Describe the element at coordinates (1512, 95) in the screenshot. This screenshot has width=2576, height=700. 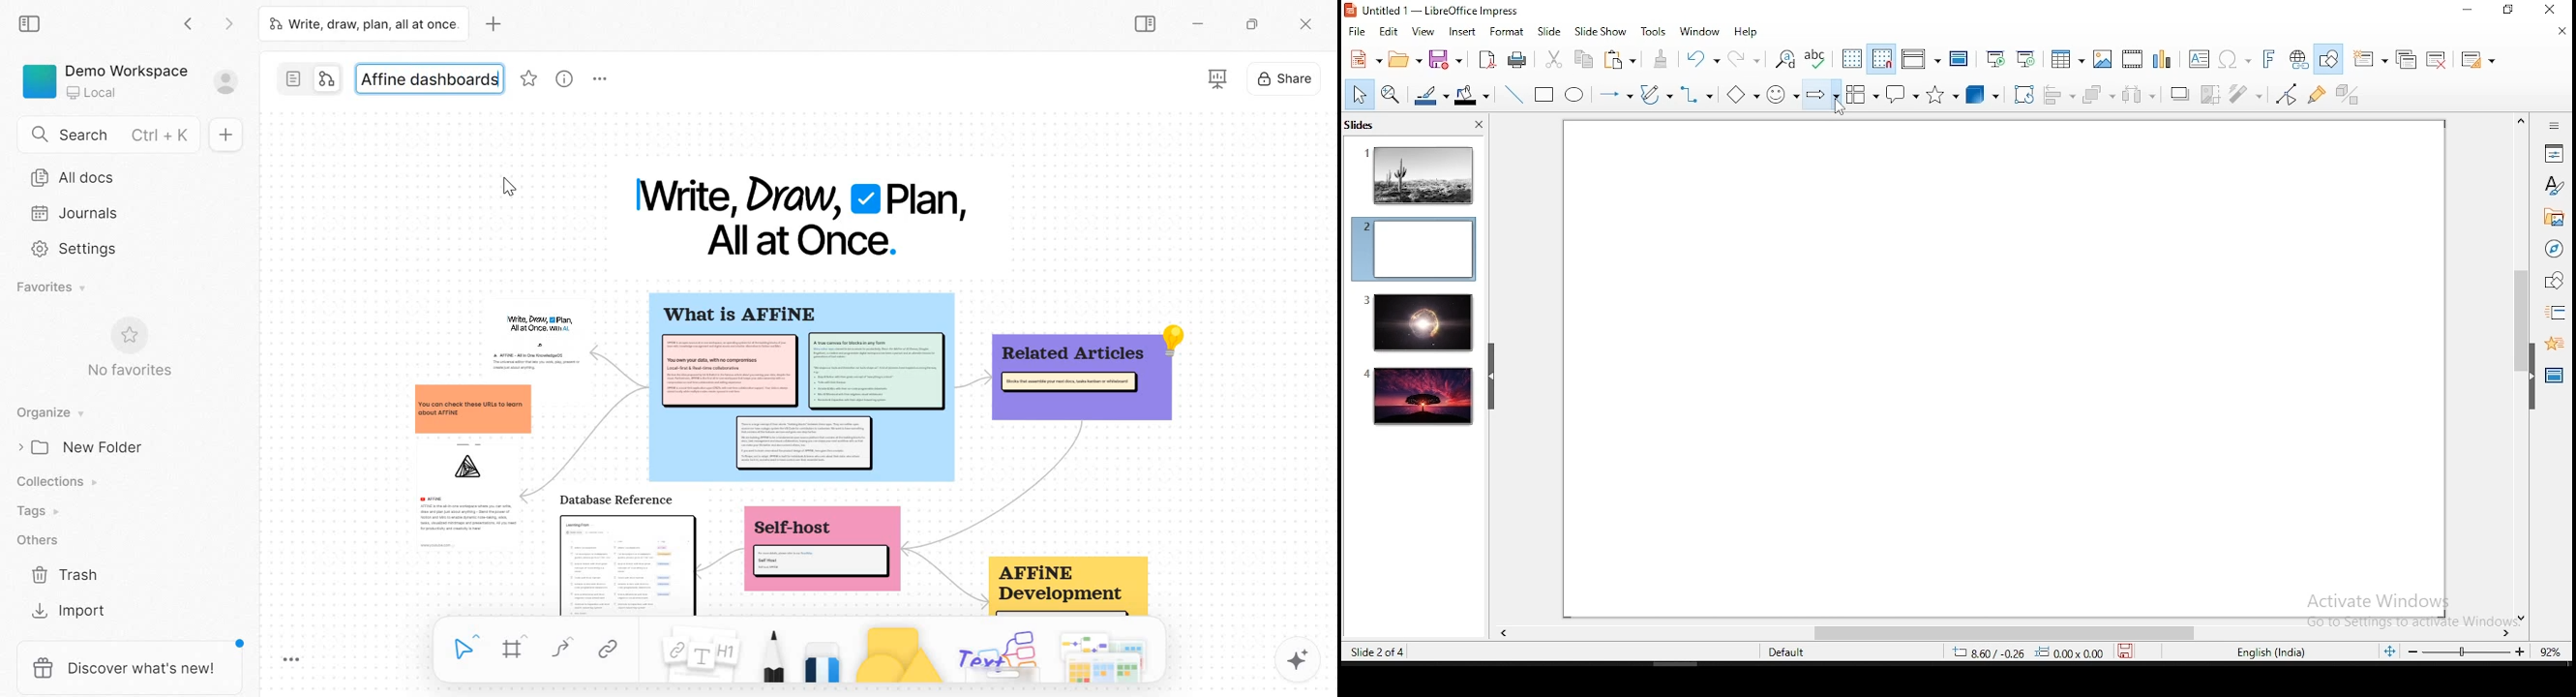
I see `line` at that location.